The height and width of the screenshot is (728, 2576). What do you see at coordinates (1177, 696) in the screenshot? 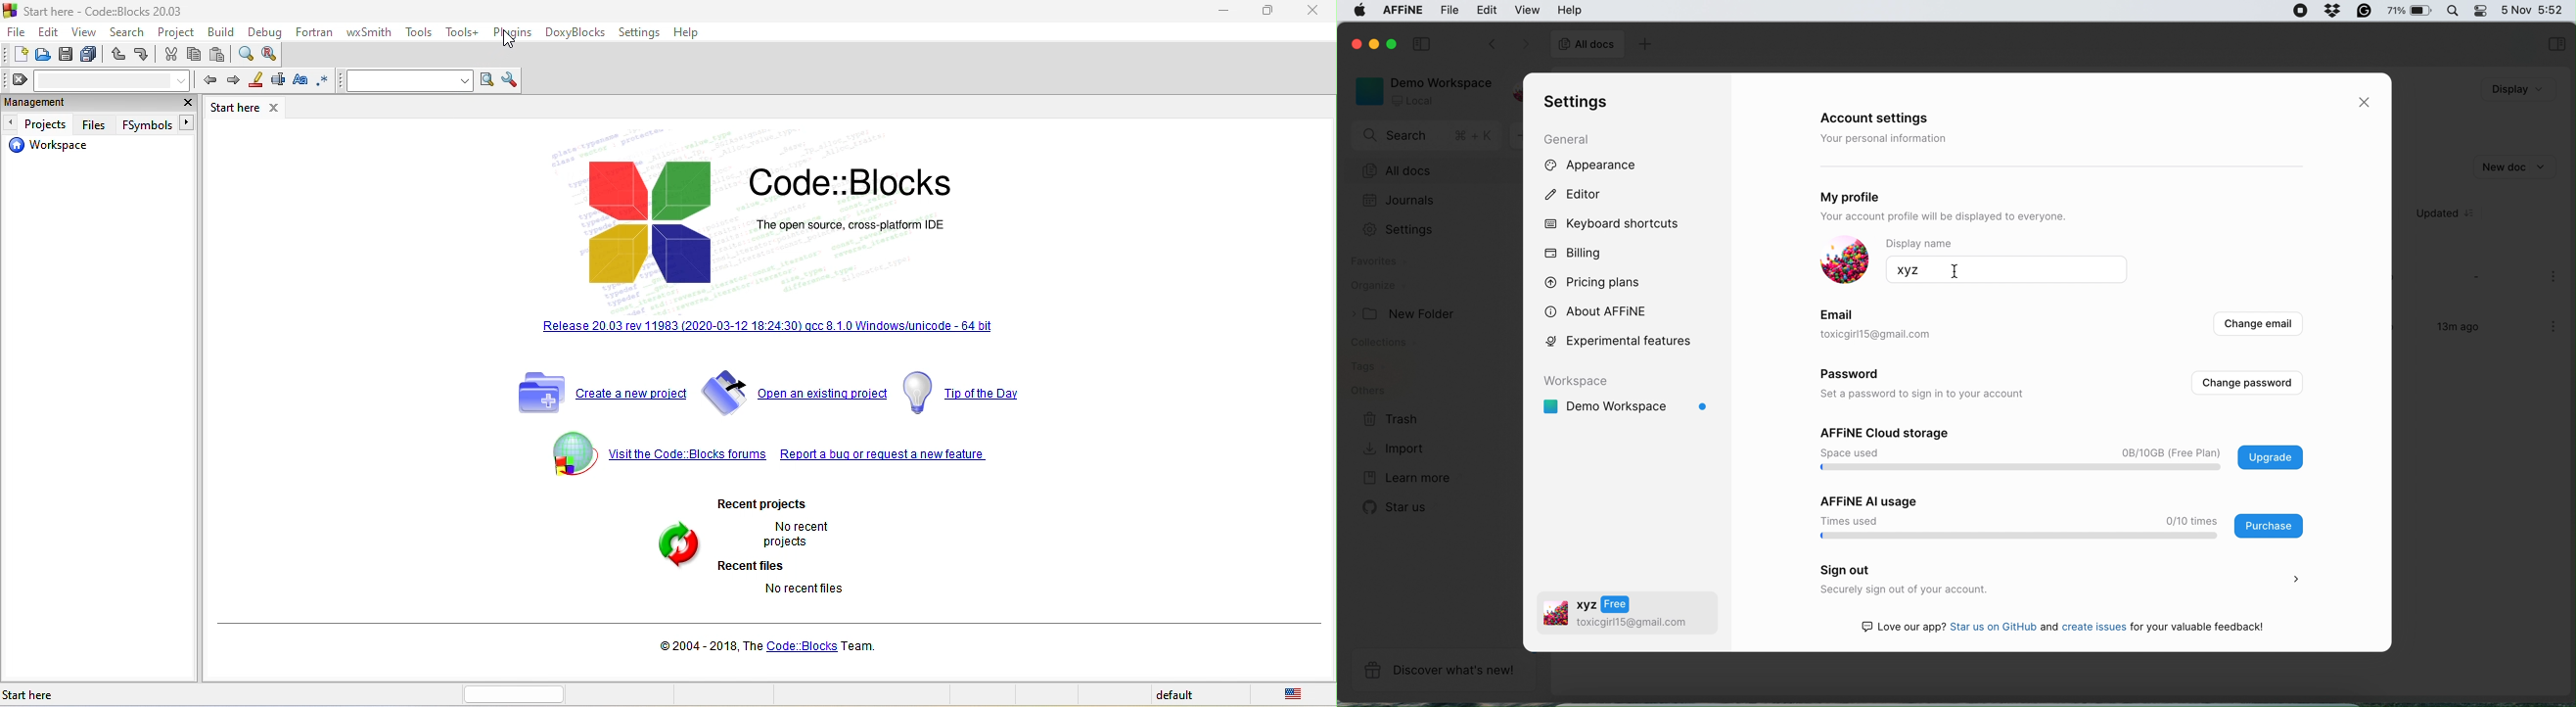
I see `default` at bounding box center [1177, 696].